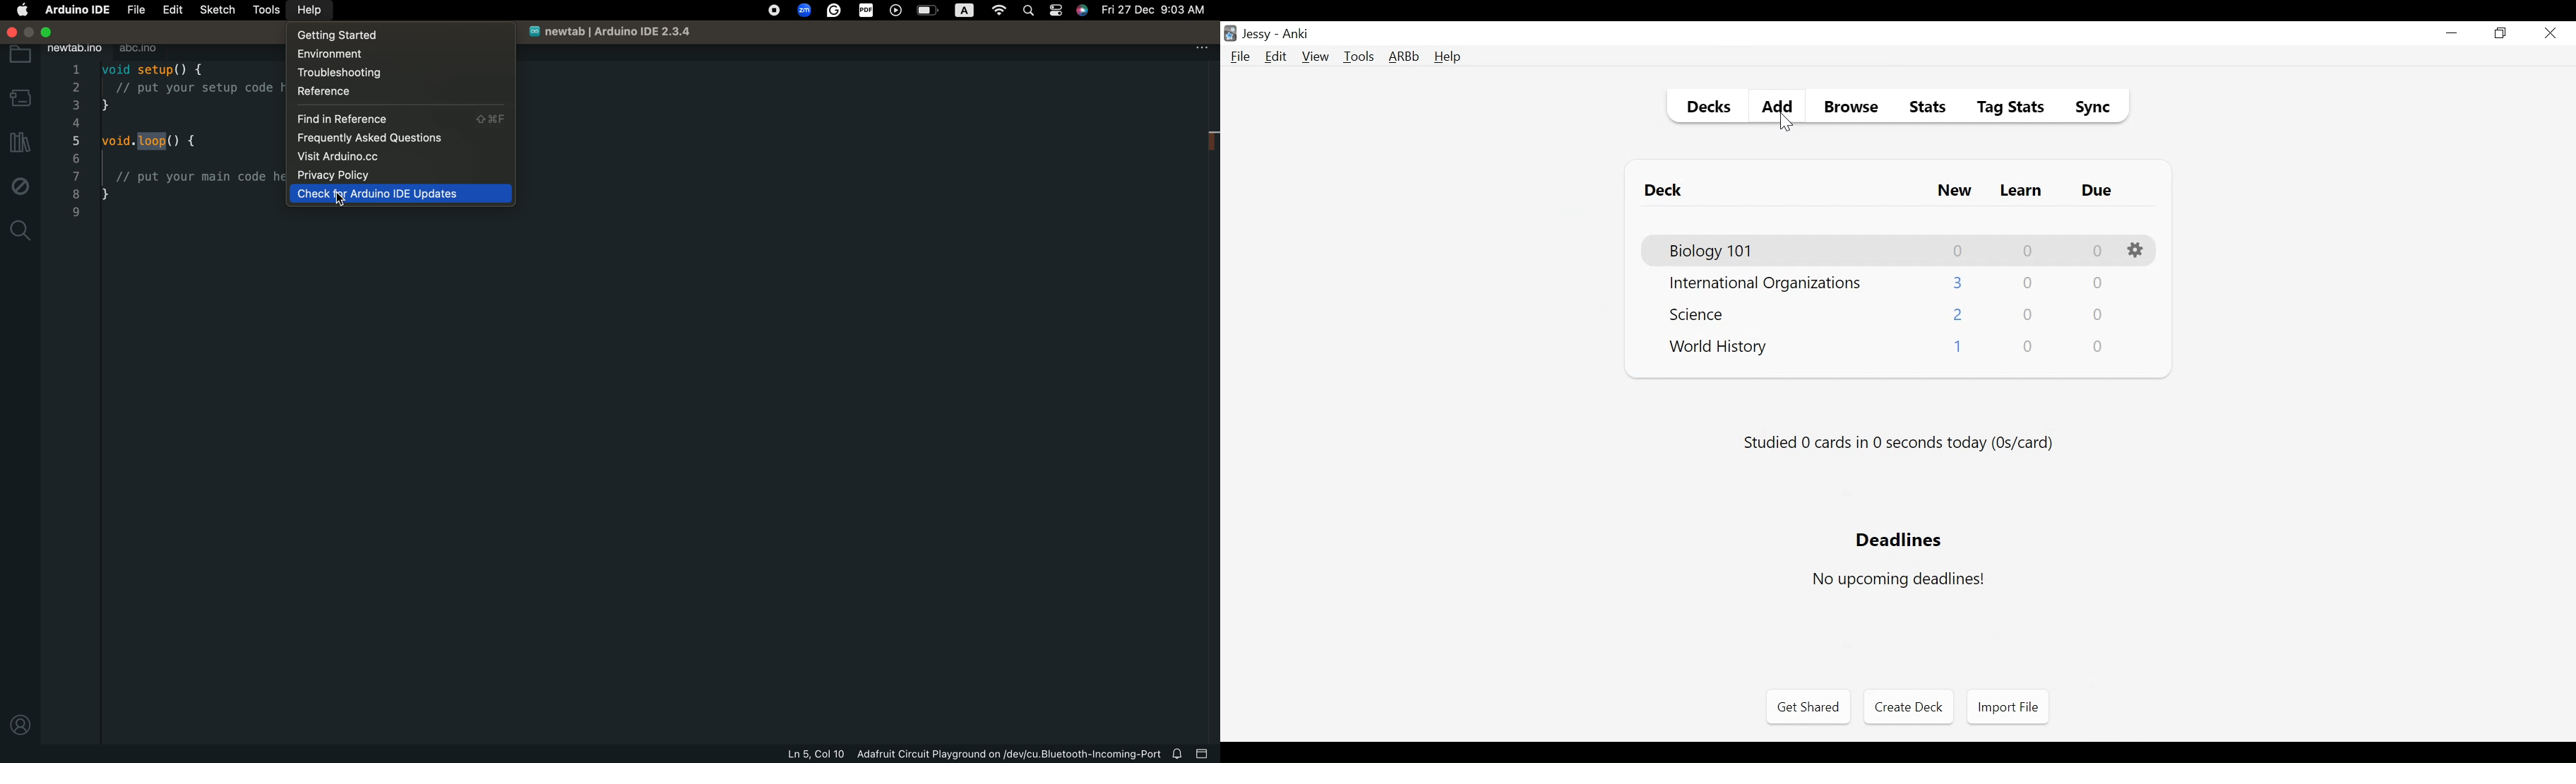  Describe the element at coordinates (1900, 444) in the screenshot. I see `Studied number of cards in second today (os/card)` at that location.